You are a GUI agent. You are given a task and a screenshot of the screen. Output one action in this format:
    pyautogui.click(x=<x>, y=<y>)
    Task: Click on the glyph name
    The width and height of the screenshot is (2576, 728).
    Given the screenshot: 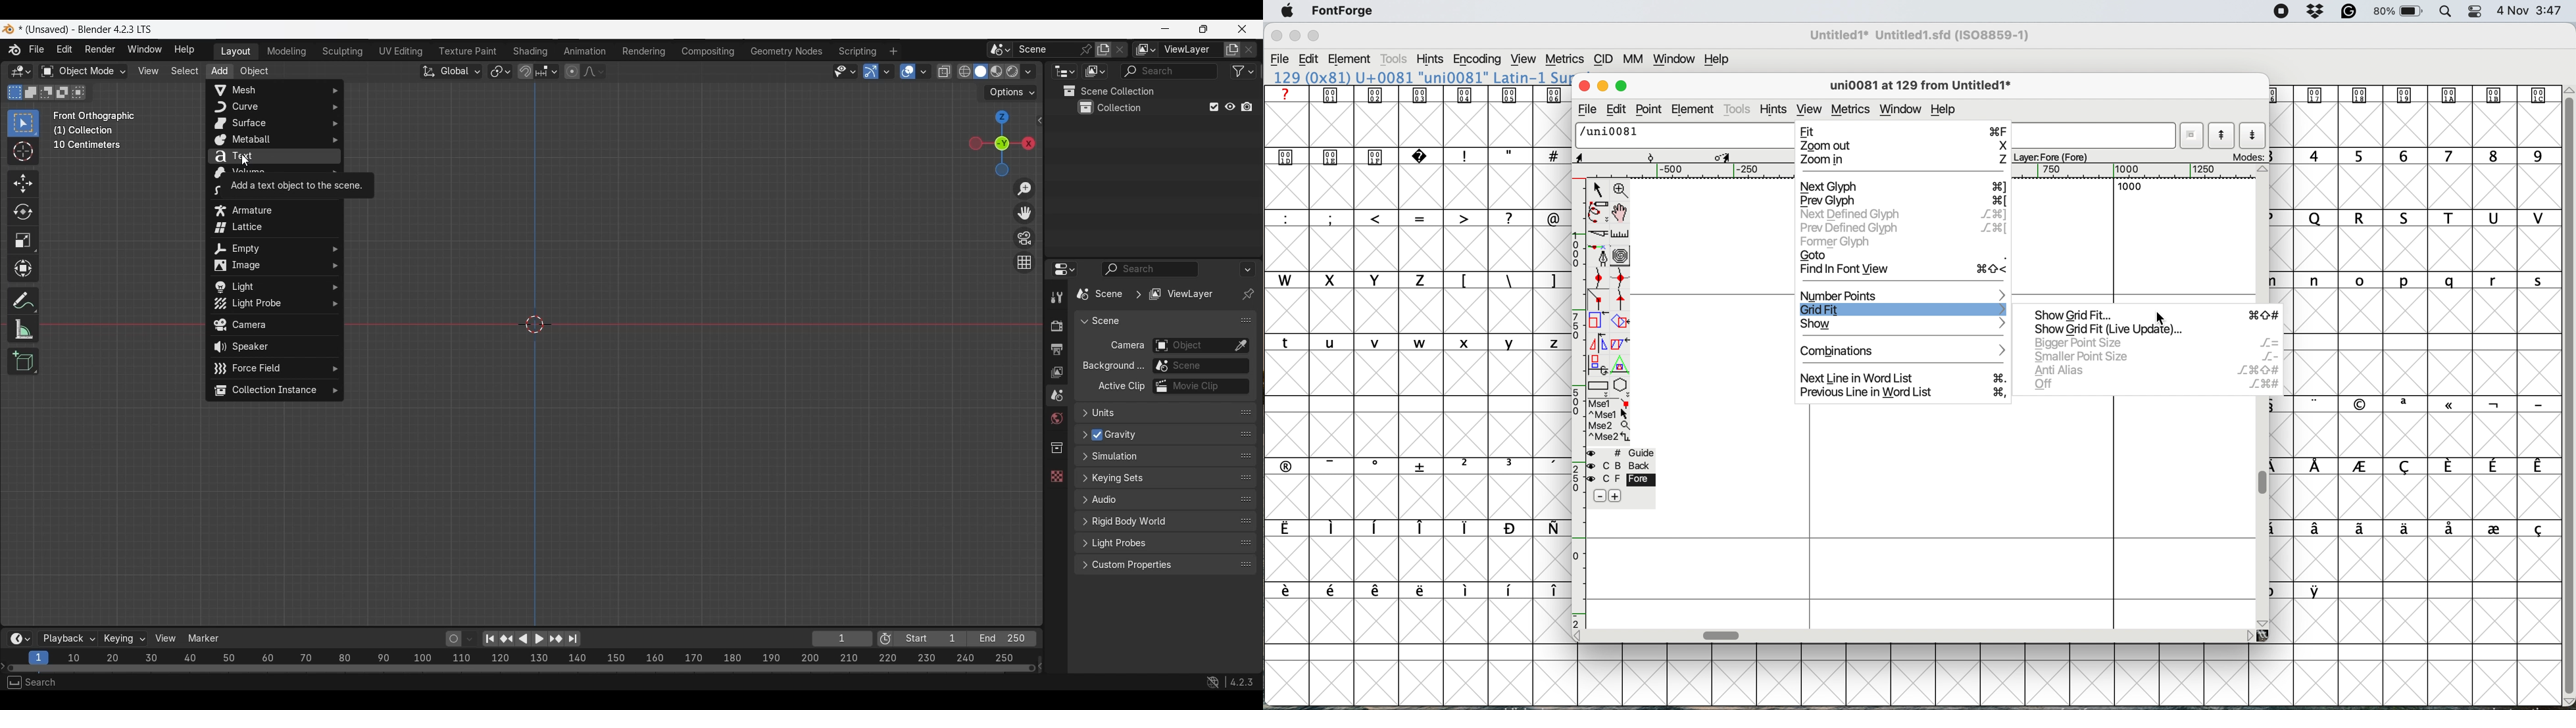 What is the action you would take?
    pyautogui.click(x=1916, y=86)
    